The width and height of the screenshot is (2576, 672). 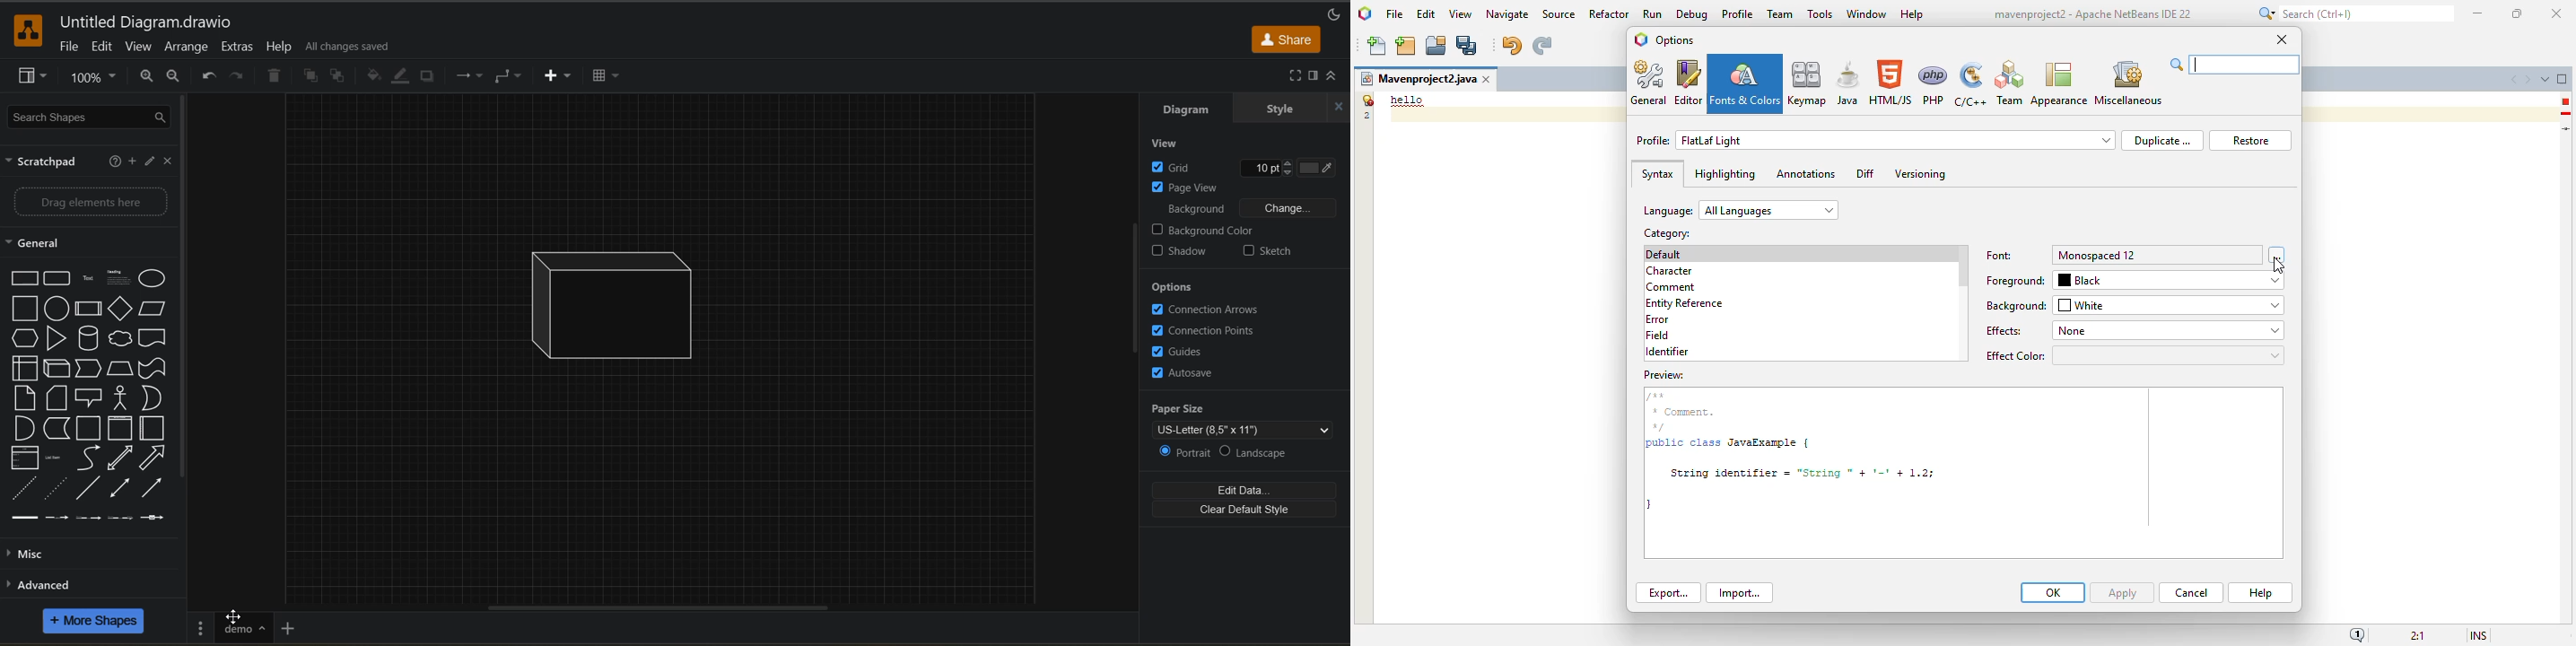 I want to click on view, so click(x=1461, y=14).